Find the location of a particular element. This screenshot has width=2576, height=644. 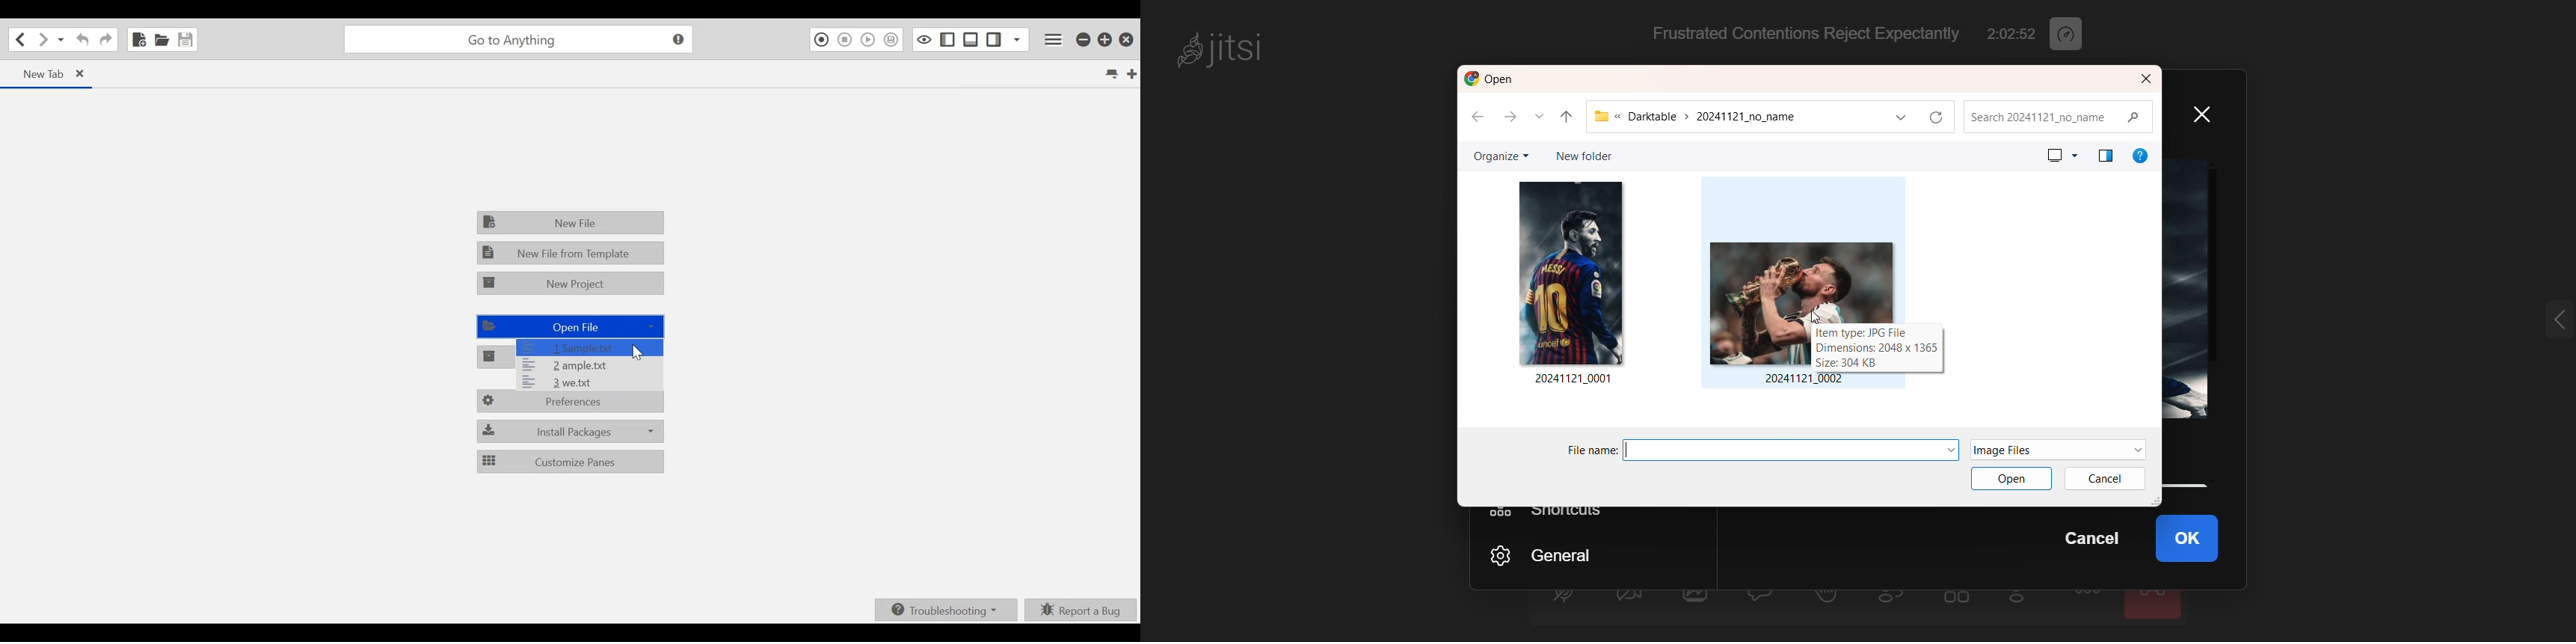

performance setting is located at coordinates (2076, 35).